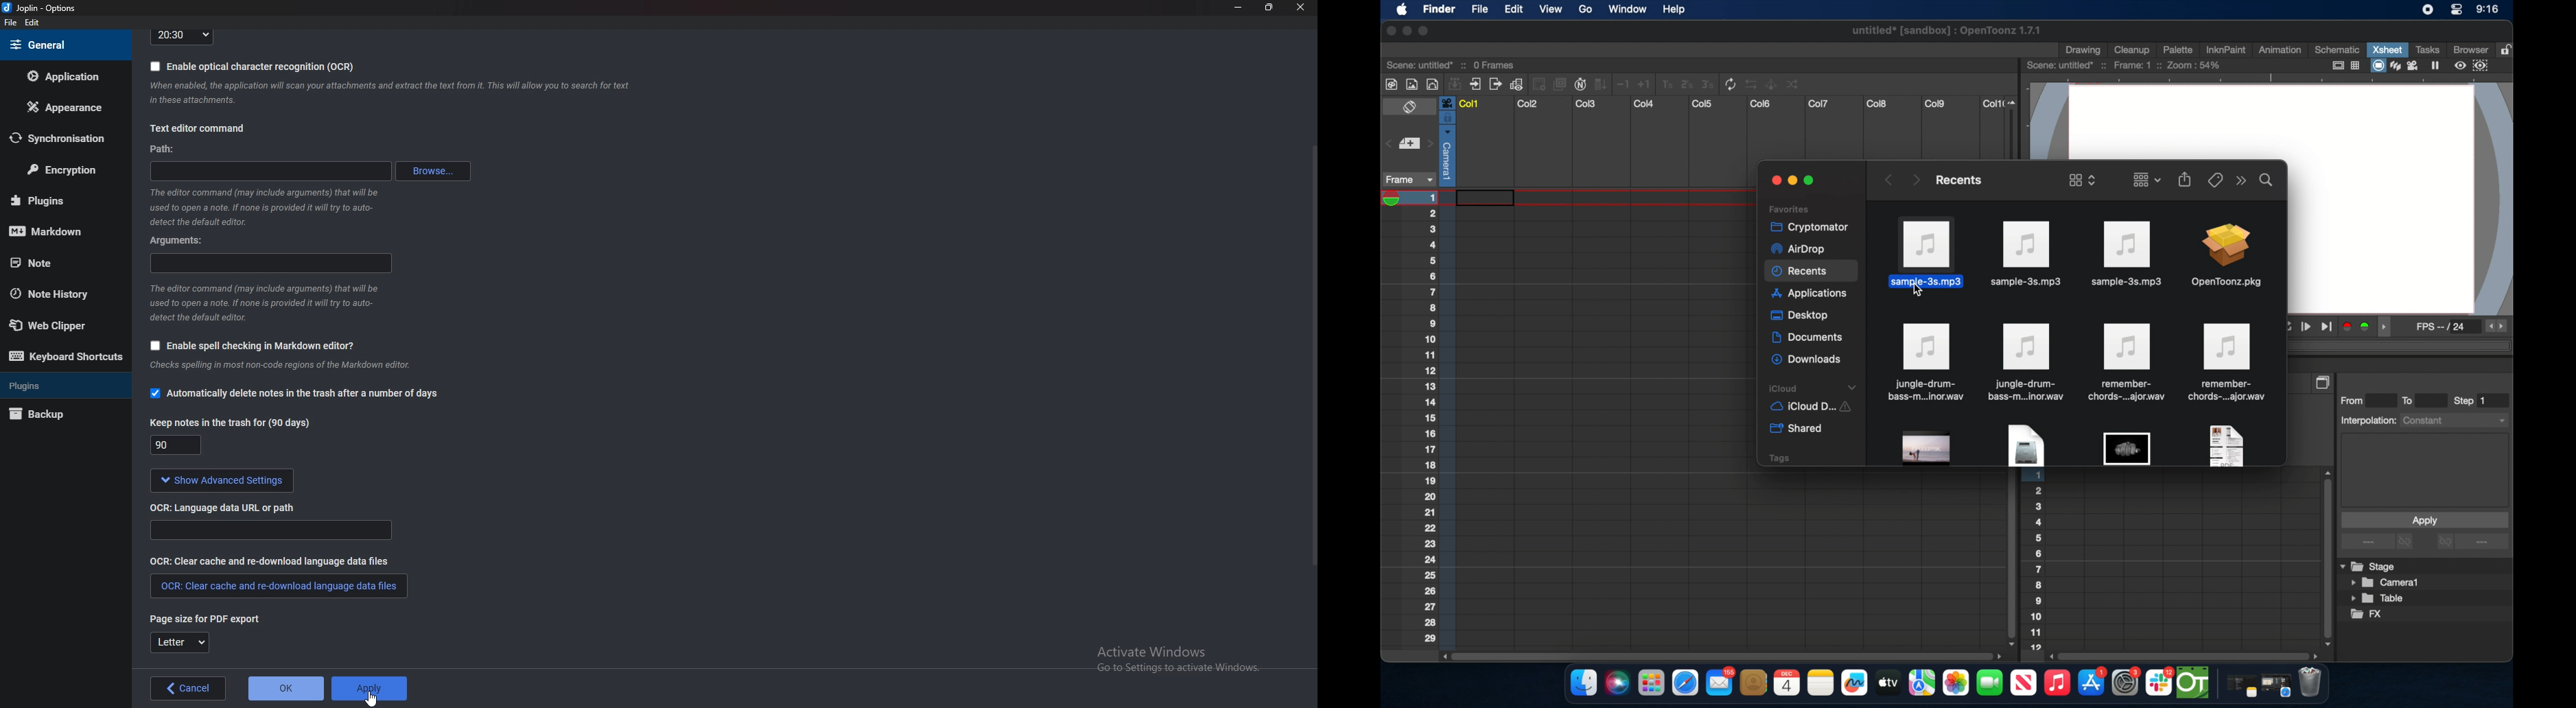 Image resolution: width=2576 pixels, height=728 pixels. Describe the element at coordinates (1452, 64) in the screenshot. I see `scene` at that location.